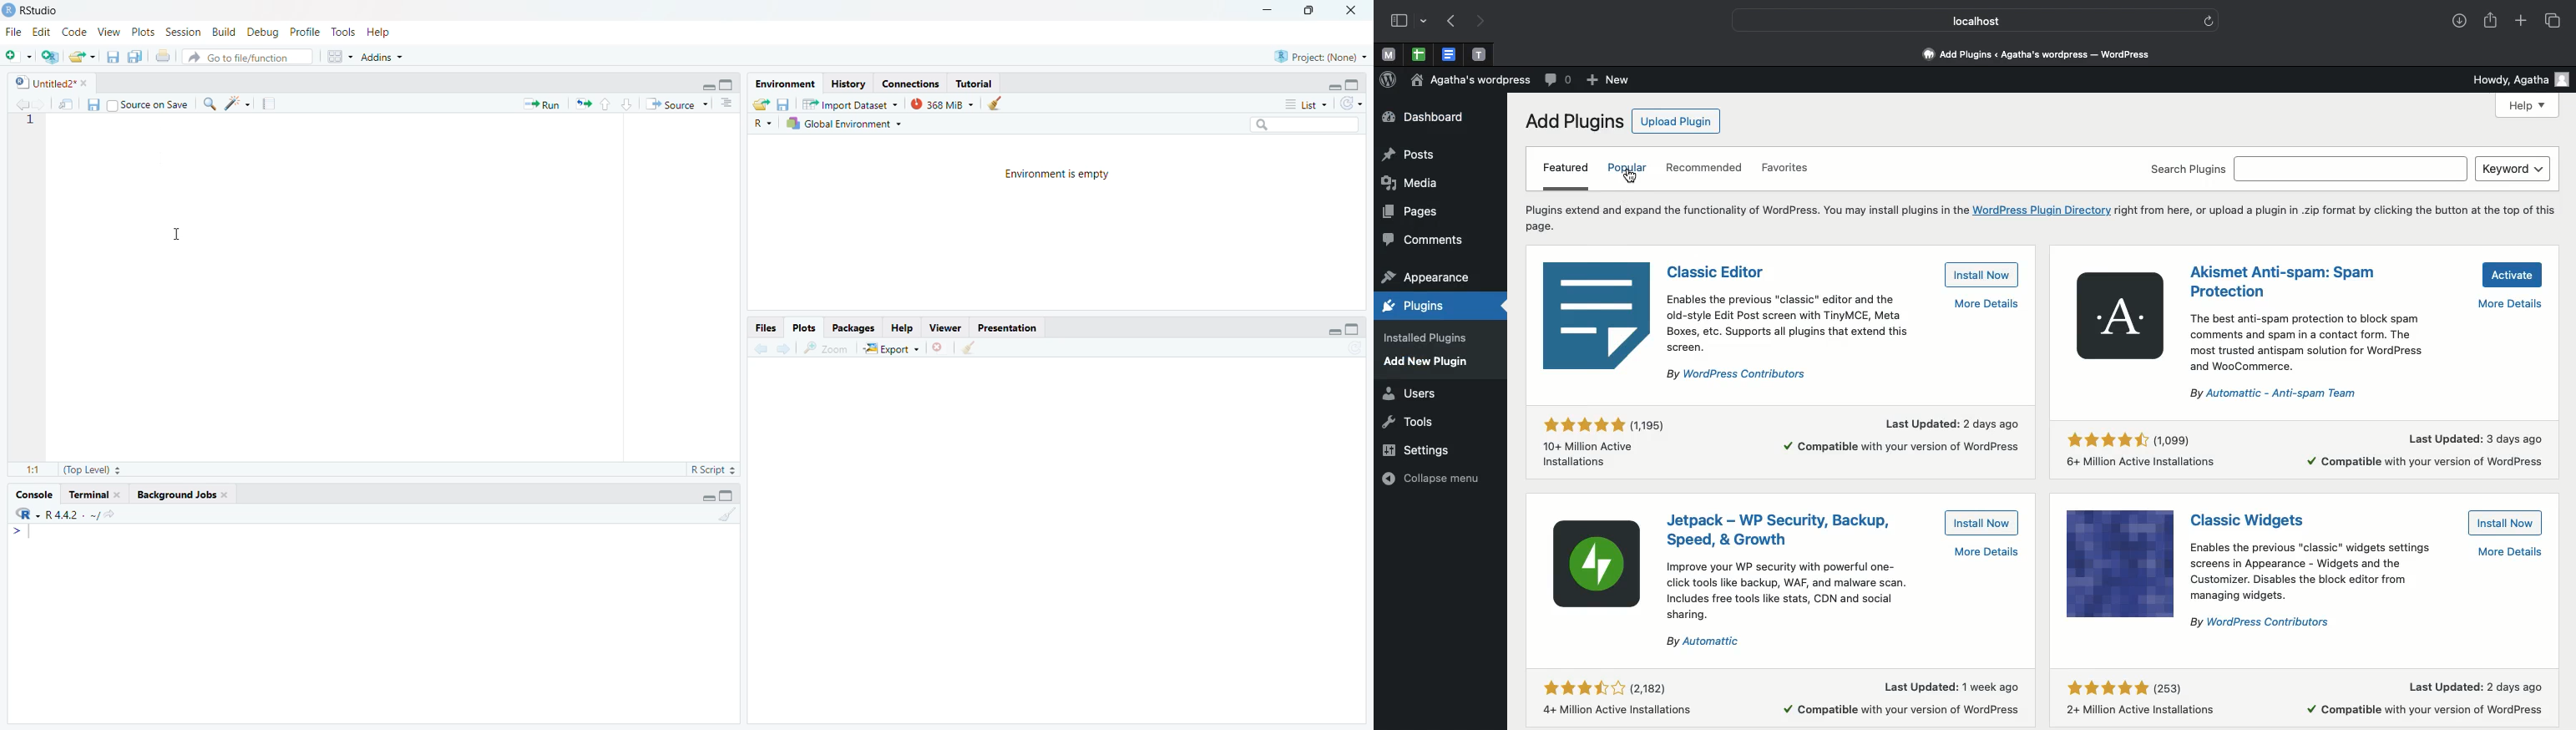  I want to click on back, so click(23, 104).